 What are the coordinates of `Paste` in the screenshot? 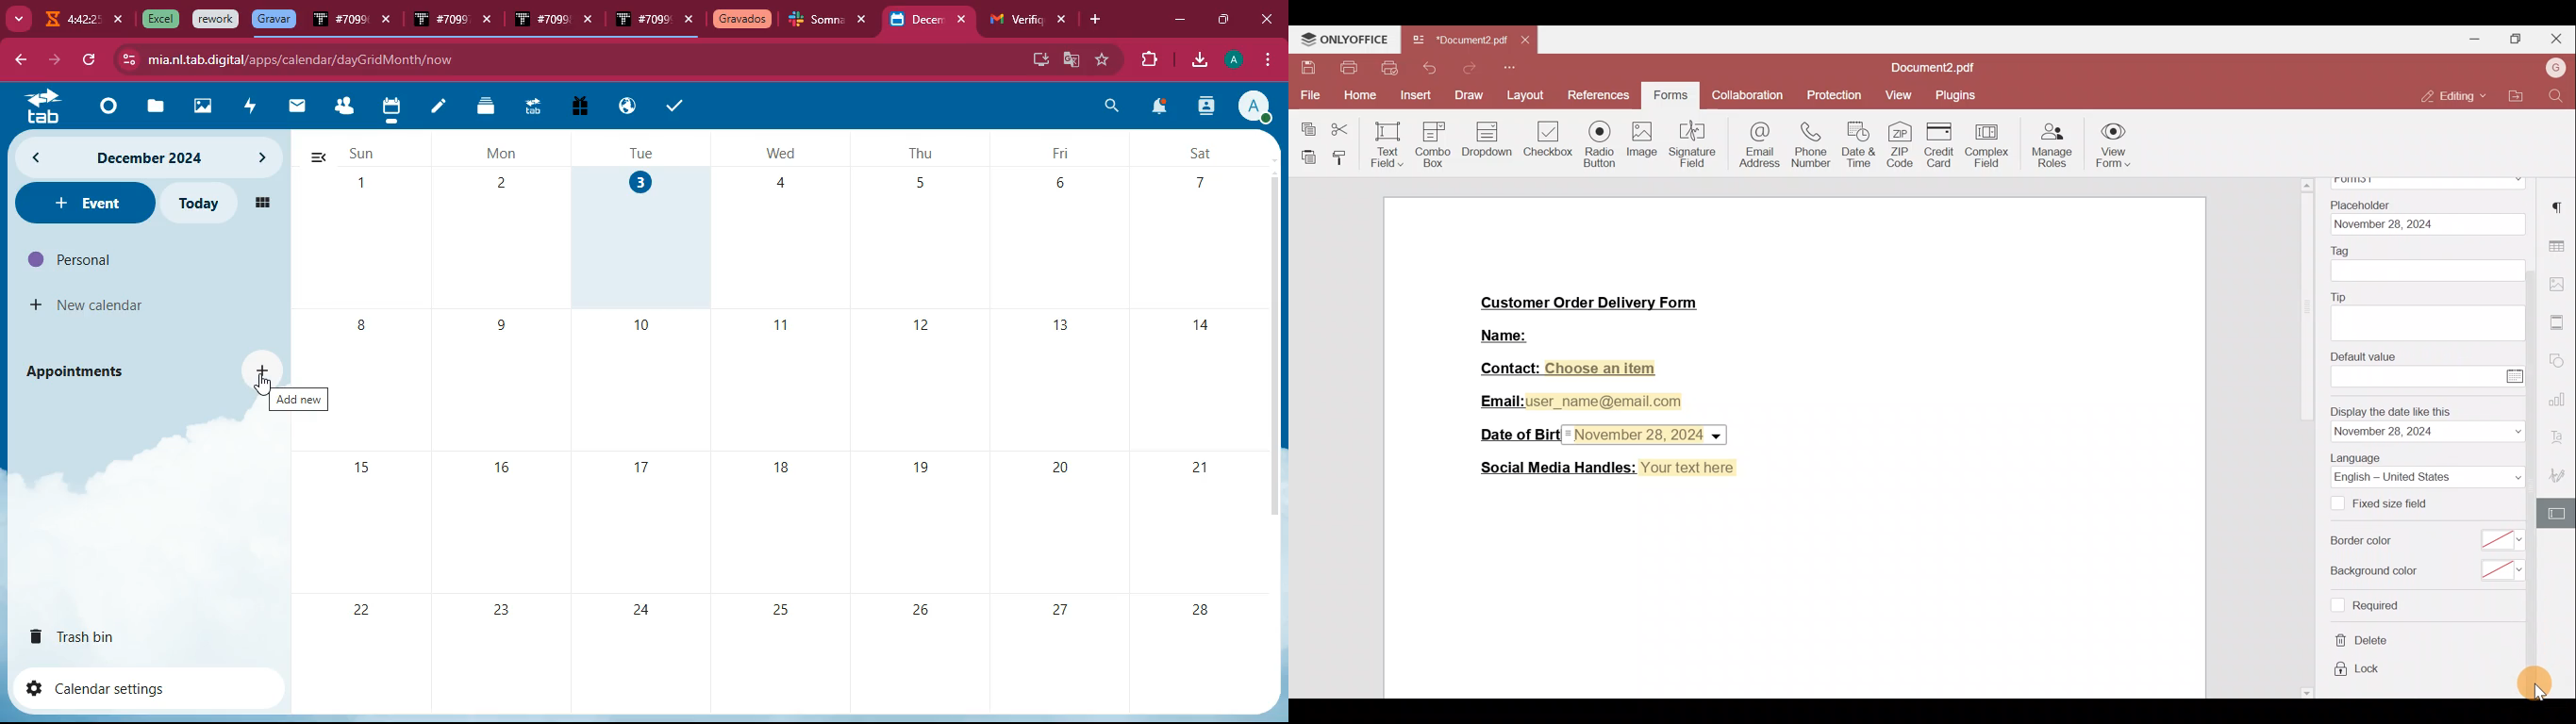 It's located at (1305, 154).